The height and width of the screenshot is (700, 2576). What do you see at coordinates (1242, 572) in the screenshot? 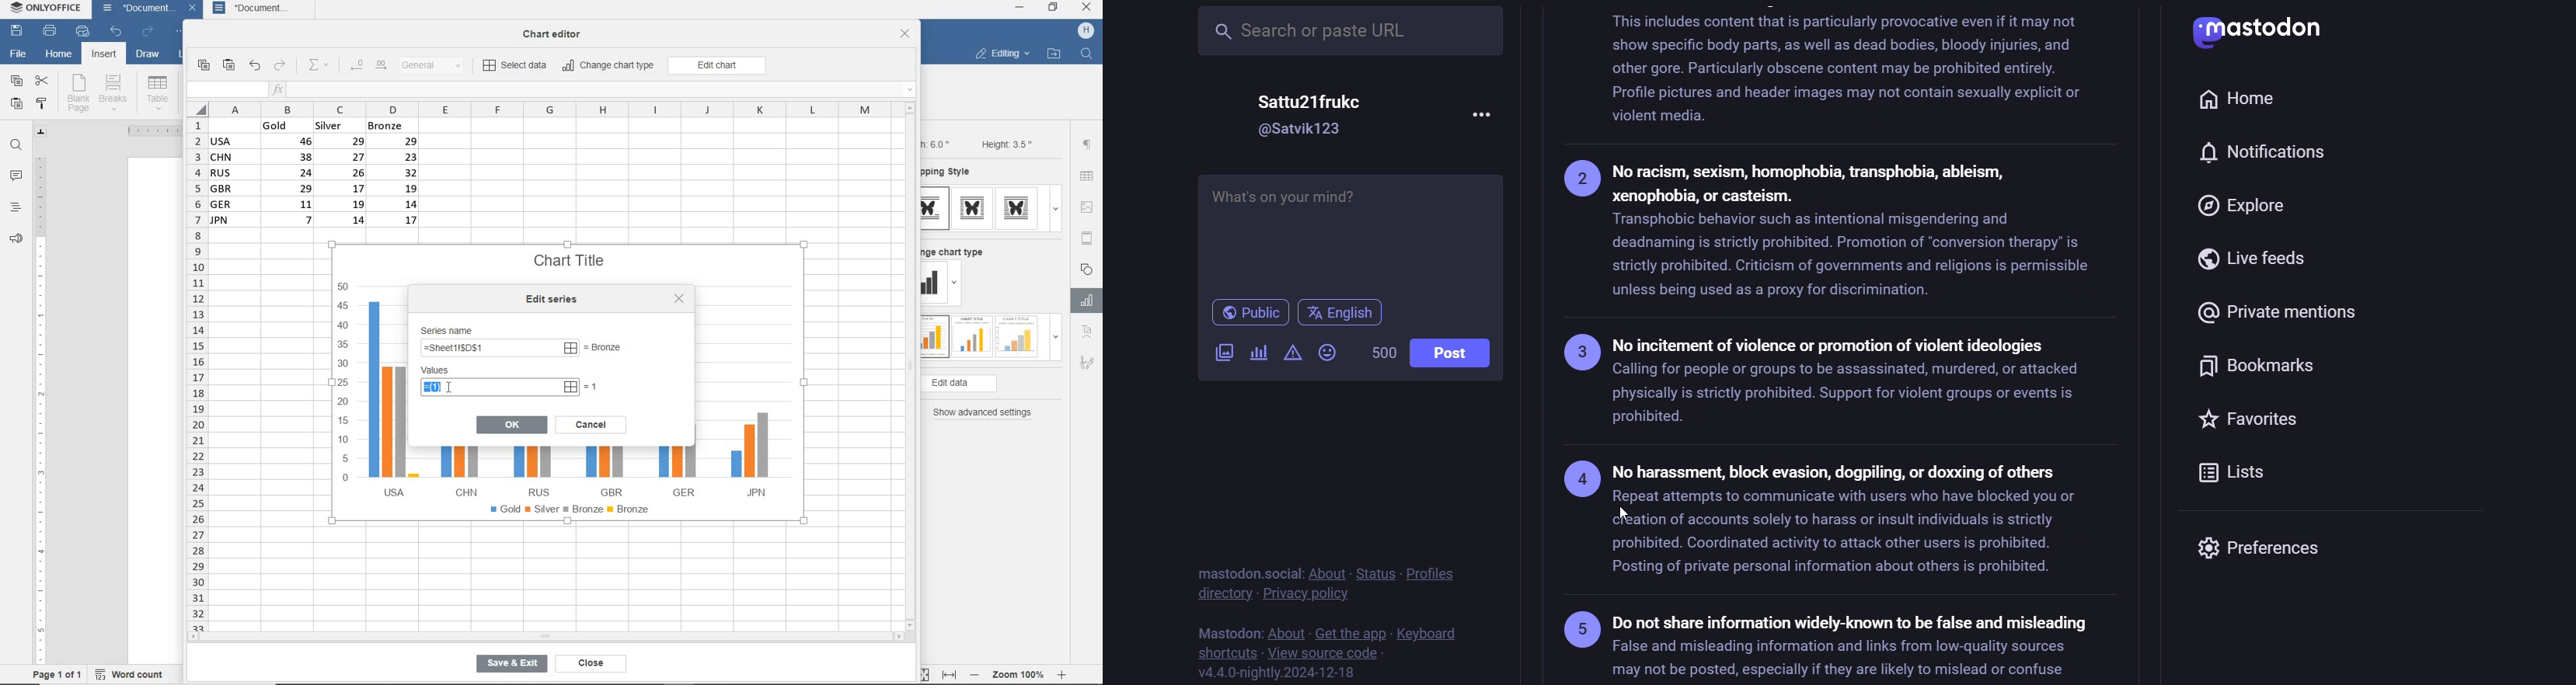
I see `mastodon social` at bounding box center [1242, 572].